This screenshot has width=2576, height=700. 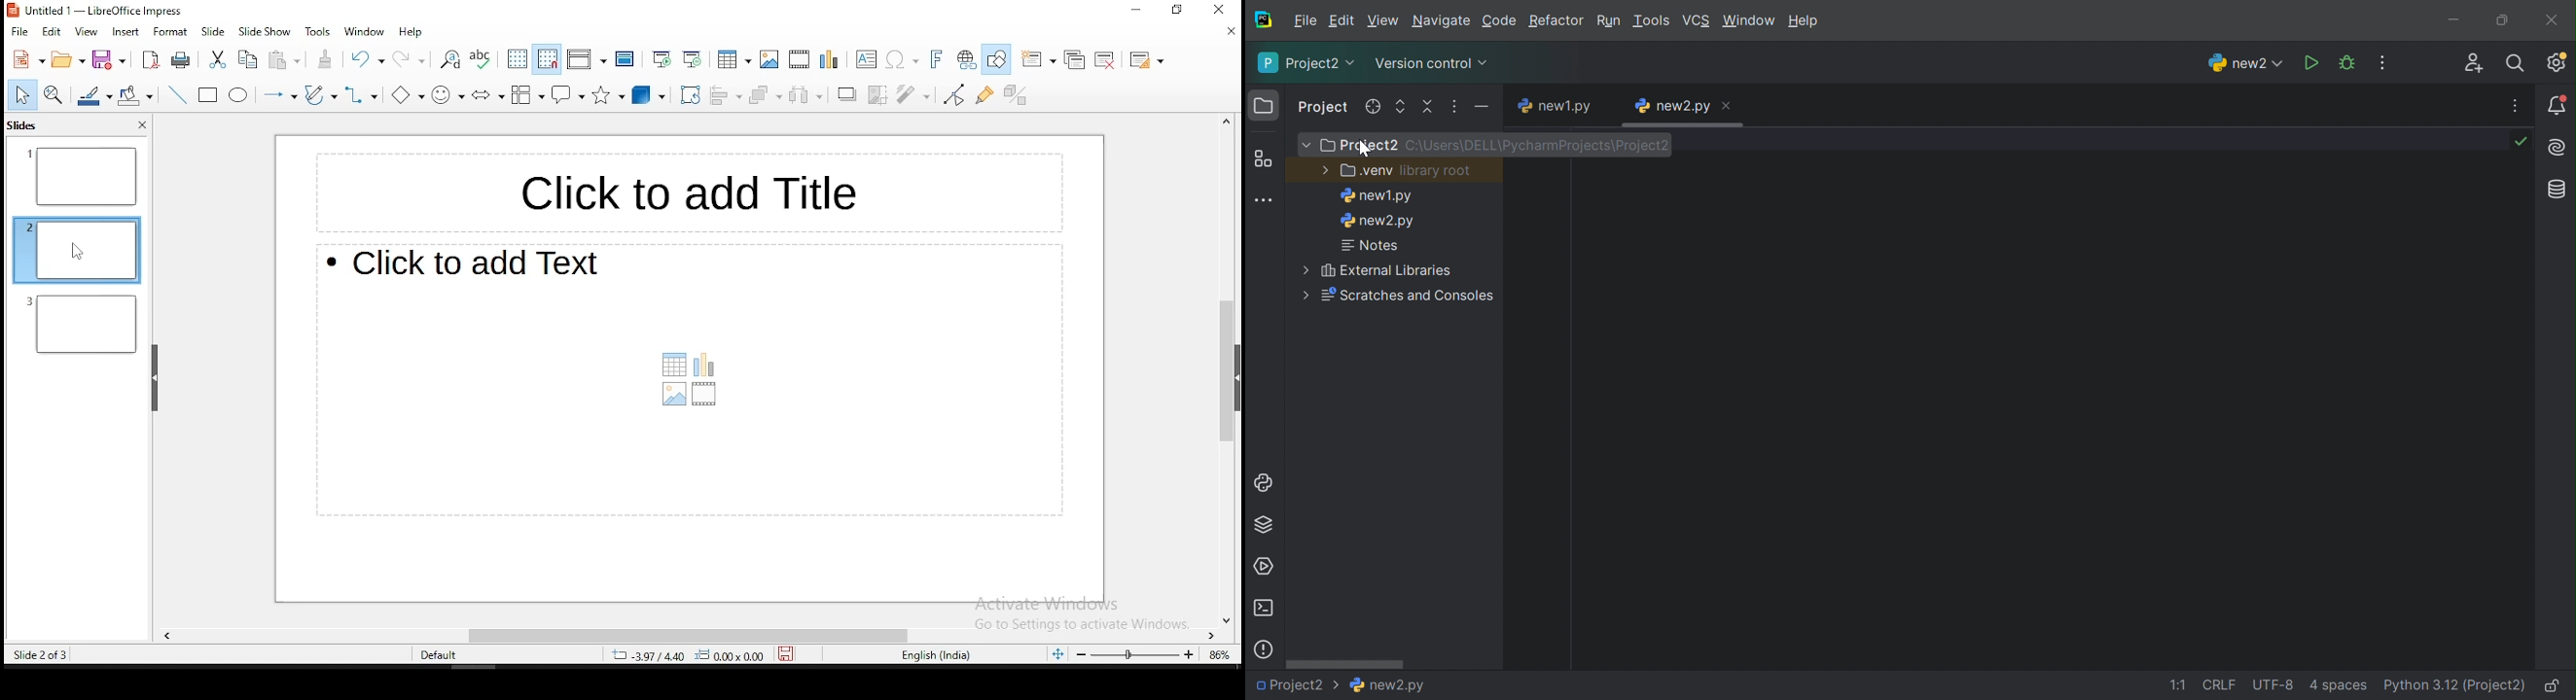 What do you see at coordinates (52, 34) in the screenshot?
I see `edit` at bounding box center [52, 34].